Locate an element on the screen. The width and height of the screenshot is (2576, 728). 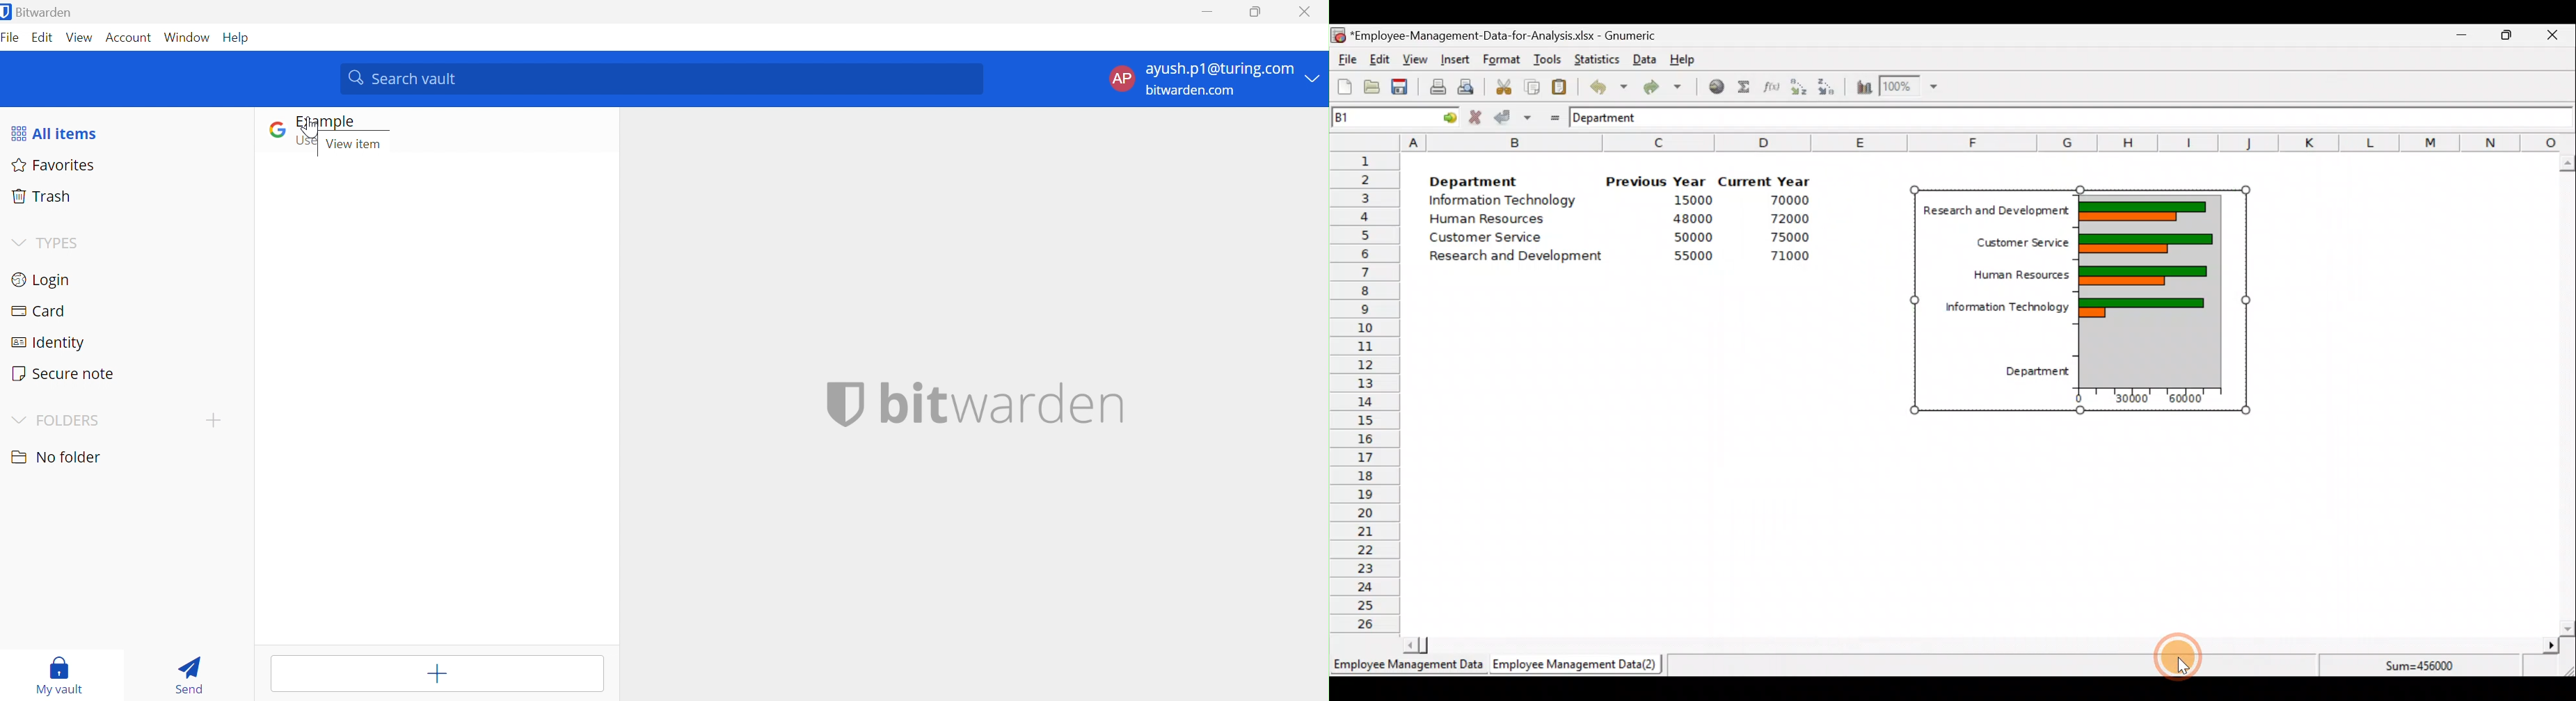
Current Year is located at coordinates (1769, 180).